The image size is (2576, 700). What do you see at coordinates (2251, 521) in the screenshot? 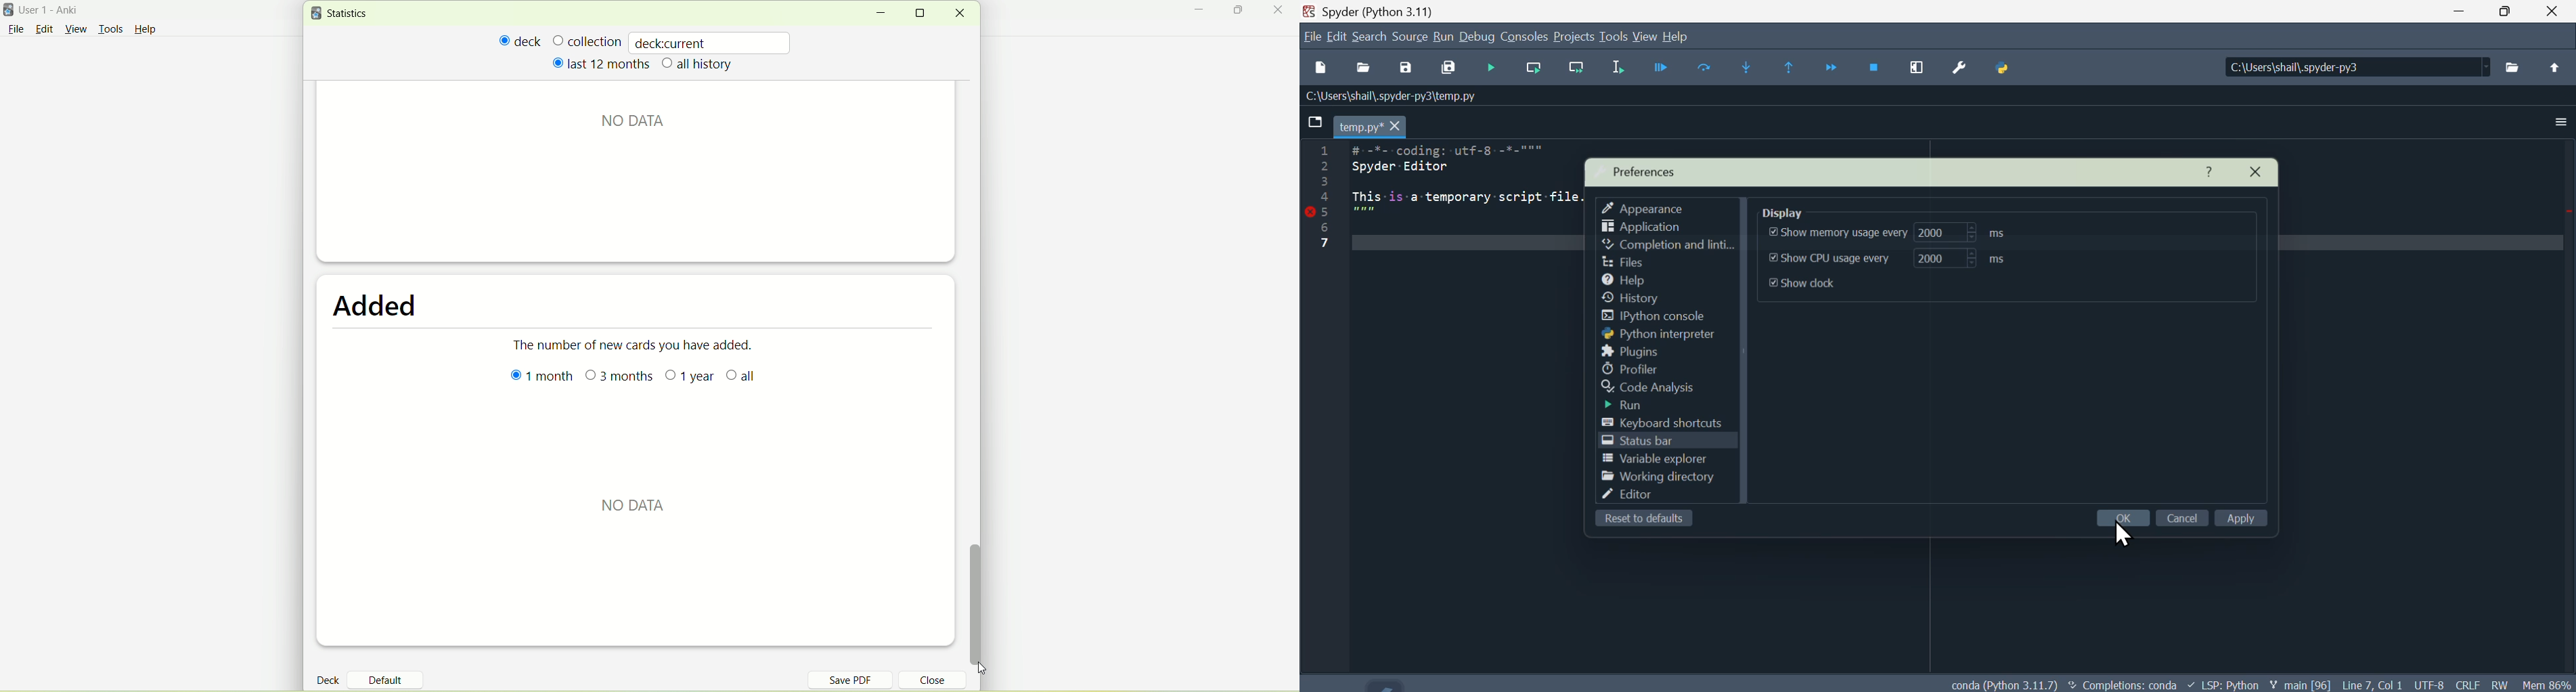
I see `Apply` at bounding box center [2251, 521].